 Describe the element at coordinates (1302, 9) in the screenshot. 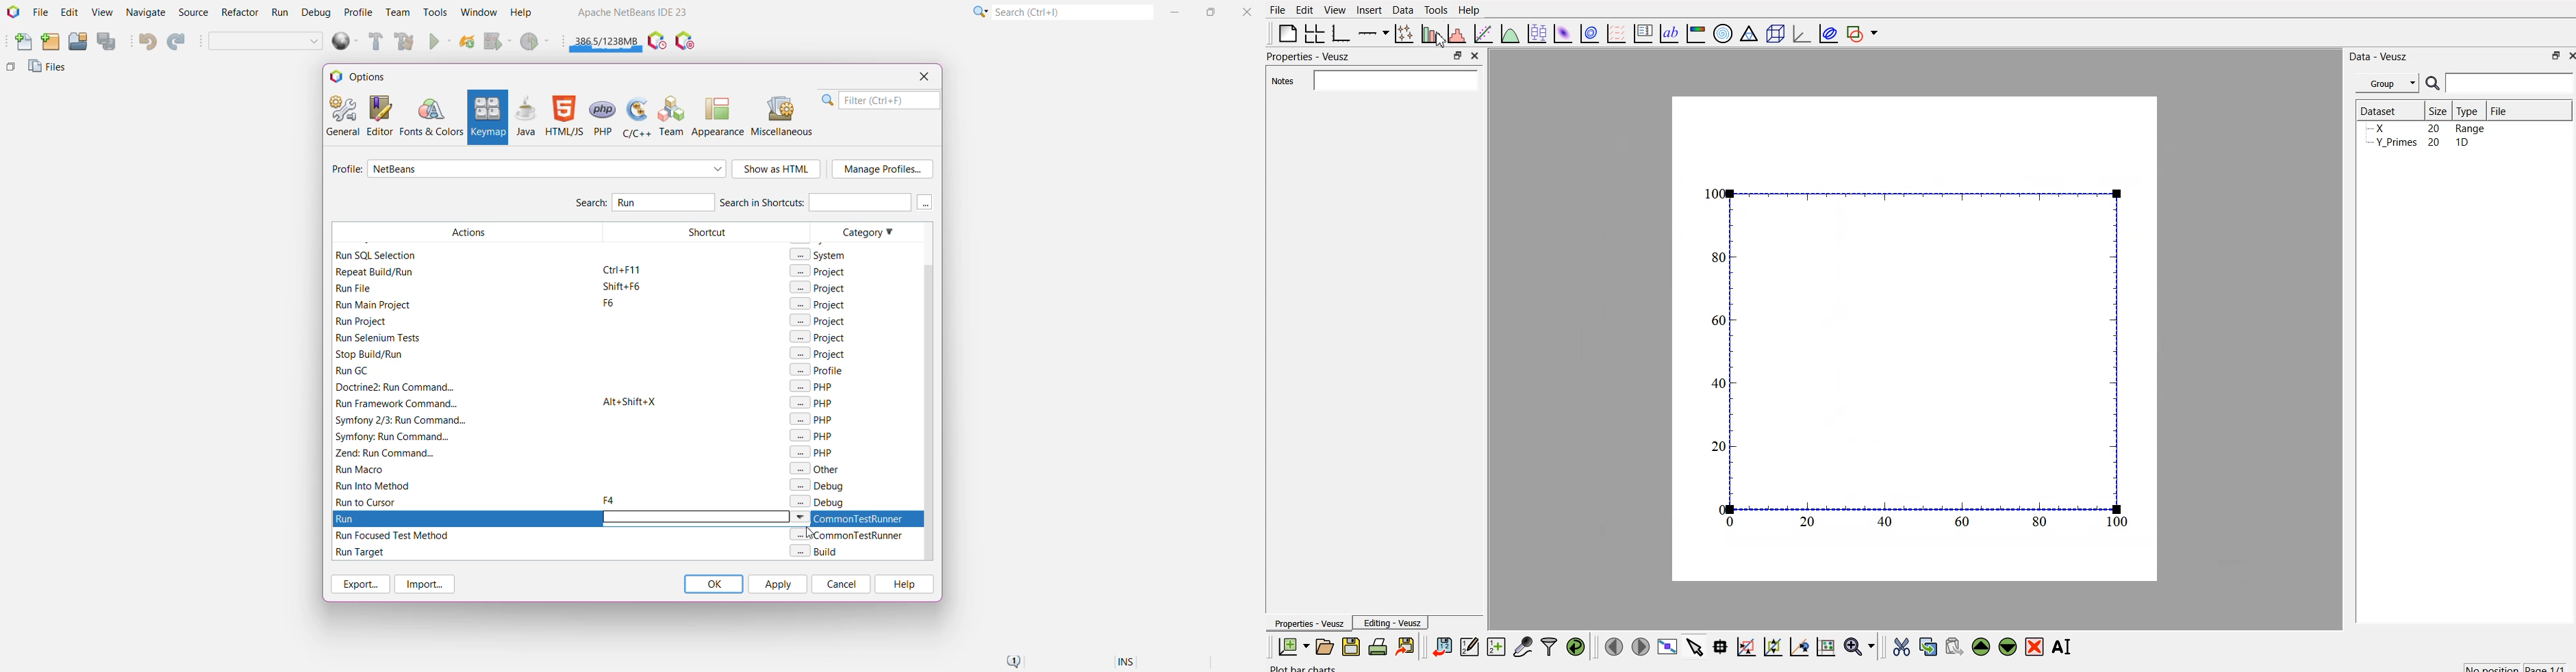

I see `Edit` at that location.